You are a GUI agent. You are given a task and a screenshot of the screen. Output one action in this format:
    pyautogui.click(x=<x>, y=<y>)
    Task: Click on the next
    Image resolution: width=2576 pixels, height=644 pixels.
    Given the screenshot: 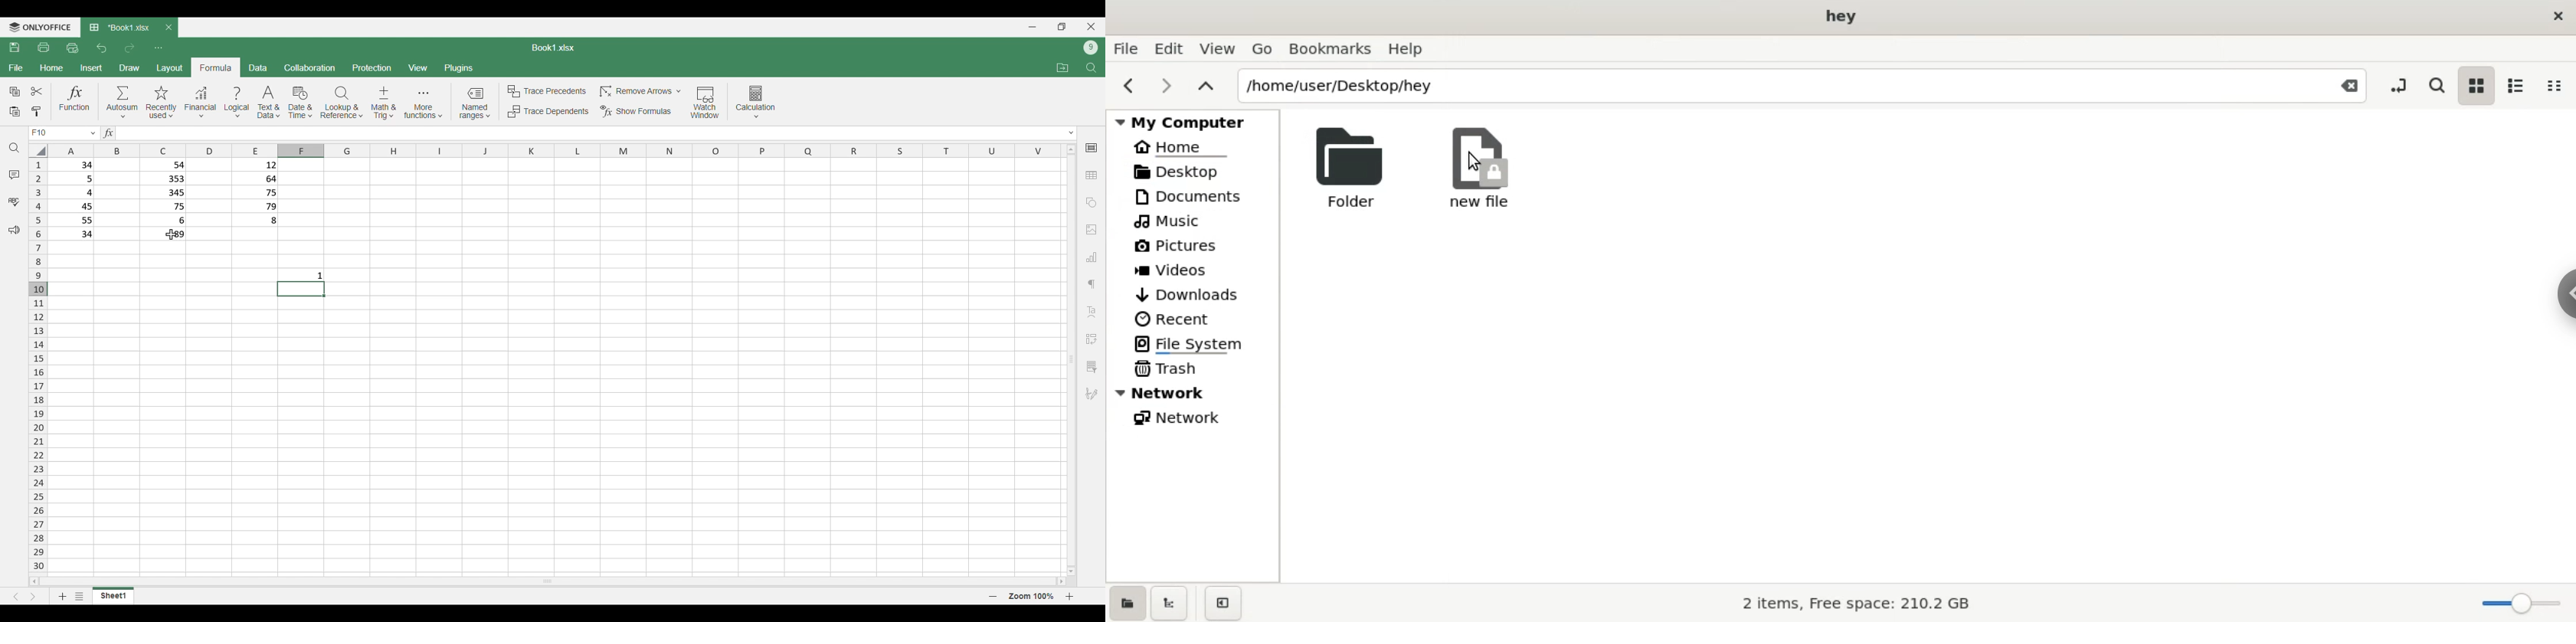 What is the action you would take?
    pyautogui.click(x=1166, y=84)
    